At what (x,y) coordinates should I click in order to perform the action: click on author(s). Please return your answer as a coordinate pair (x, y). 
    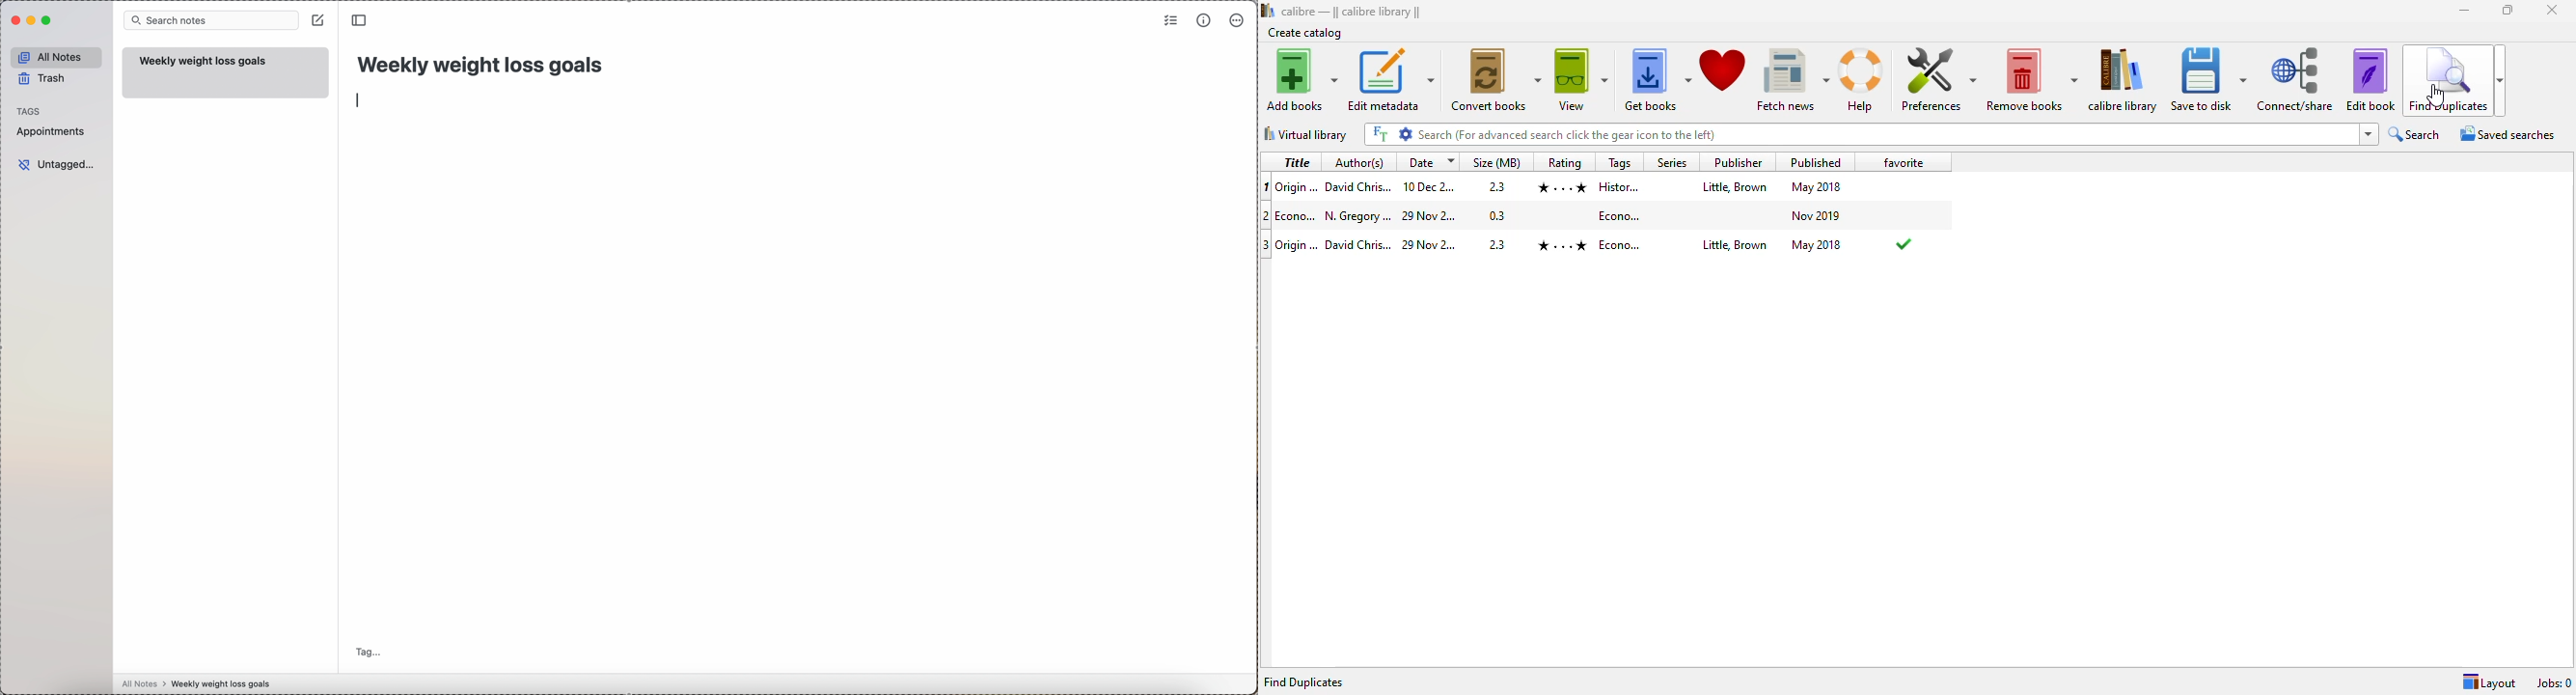
    Looking at the image, I should click on (1359, 162).